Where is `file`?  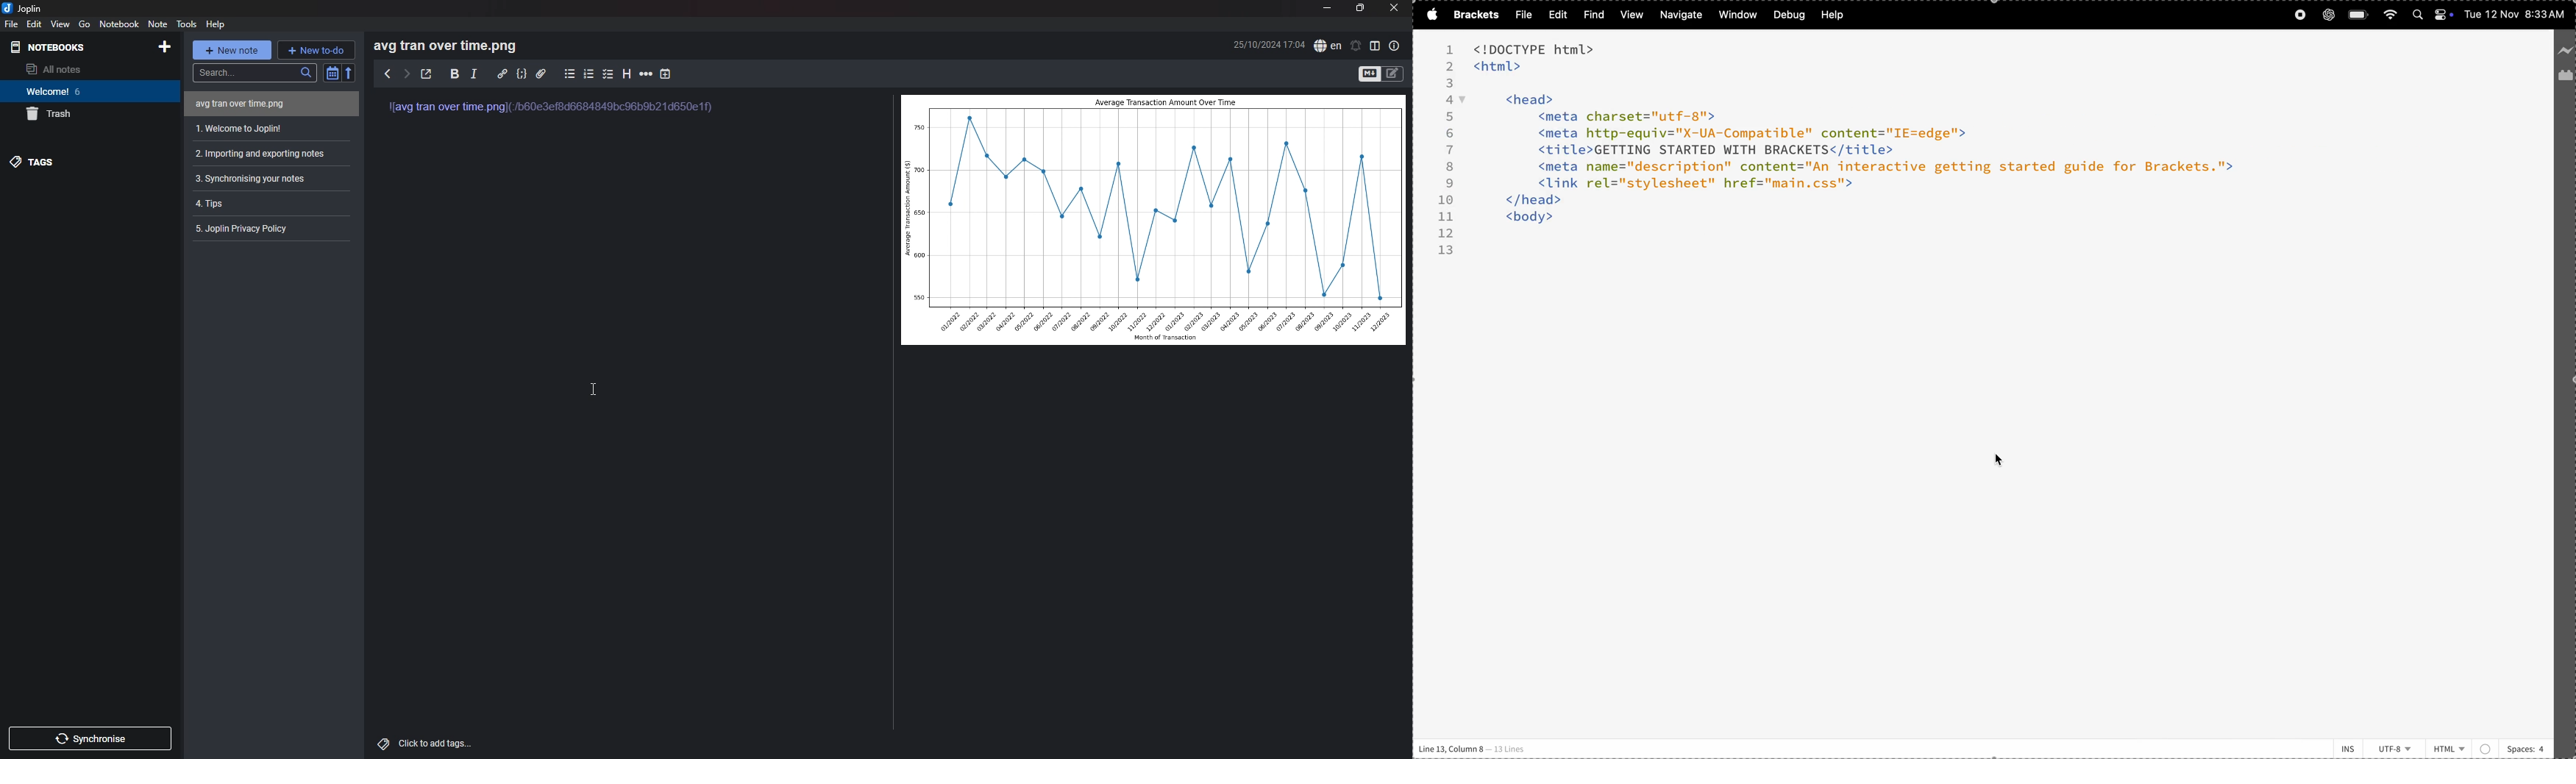 file is located at coordinates (13, 24).